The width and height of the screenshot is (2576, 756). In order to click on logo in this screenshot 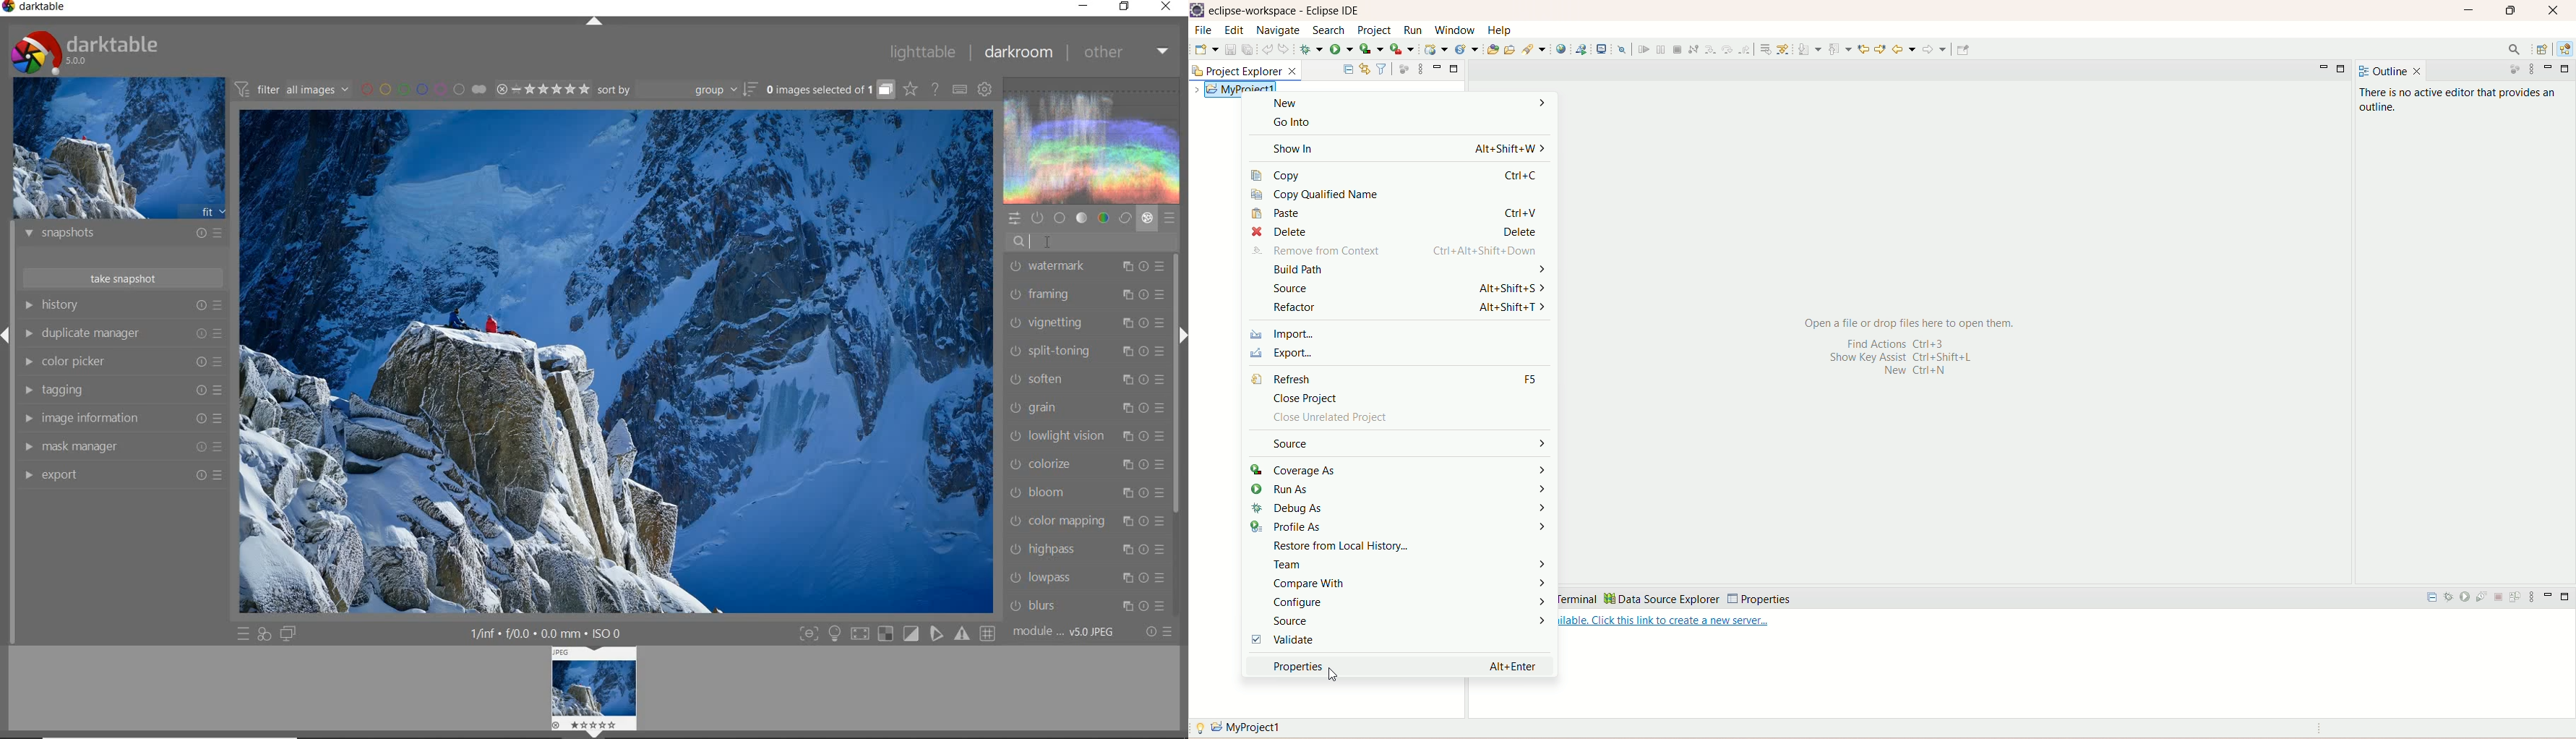, I will do `click(1198, 10)`.